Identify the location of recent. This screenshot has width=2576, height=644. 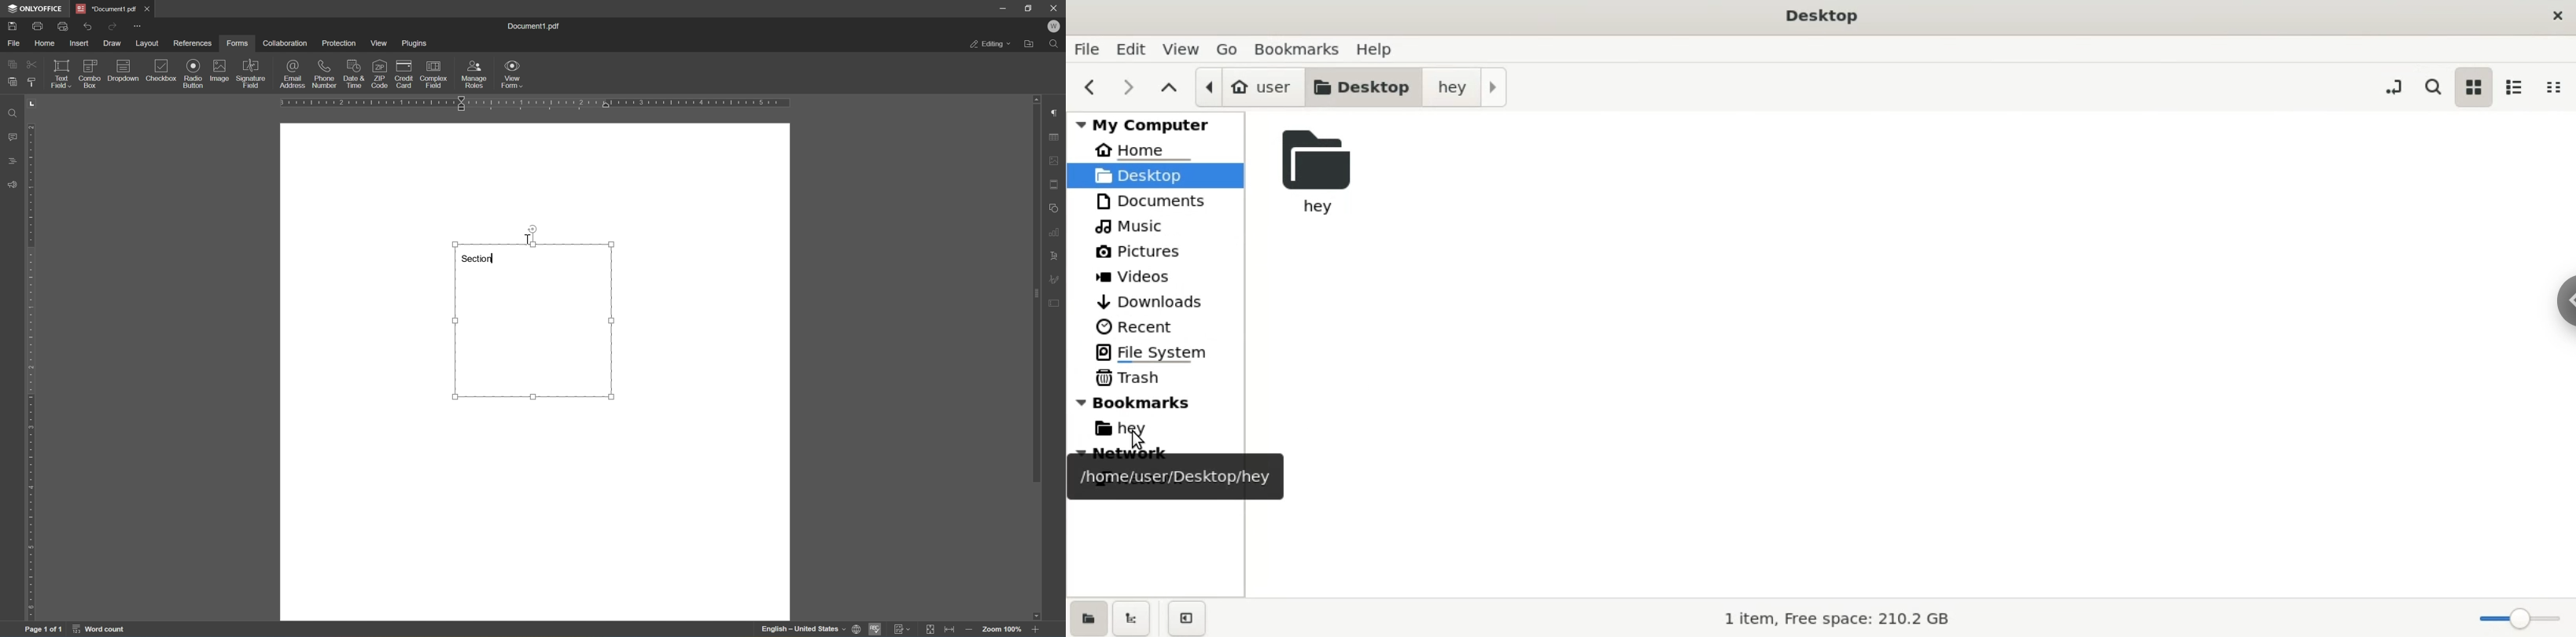
(1137, 326).